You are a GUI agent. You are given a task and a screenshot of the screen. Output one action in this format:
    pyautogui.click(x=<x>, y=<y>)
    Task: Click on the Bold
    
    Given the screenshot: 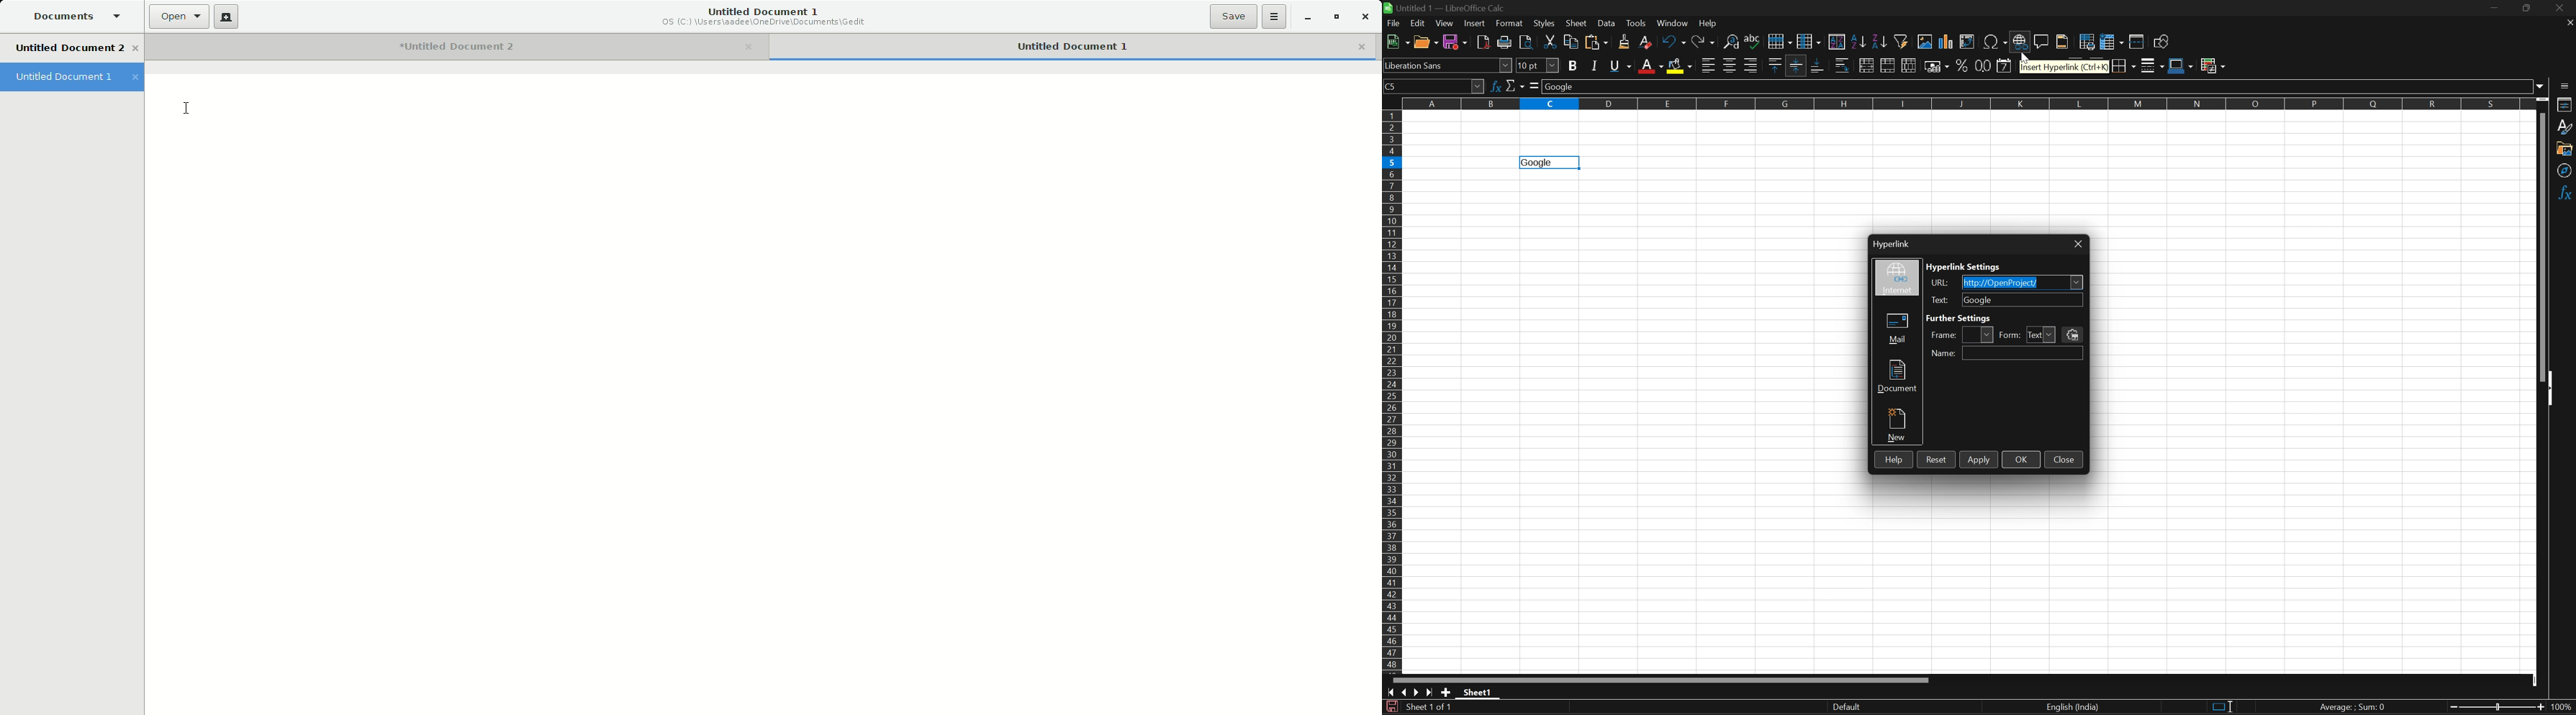 What is the action you would take?
    pyautogui.click(x=1575, y=66)
    